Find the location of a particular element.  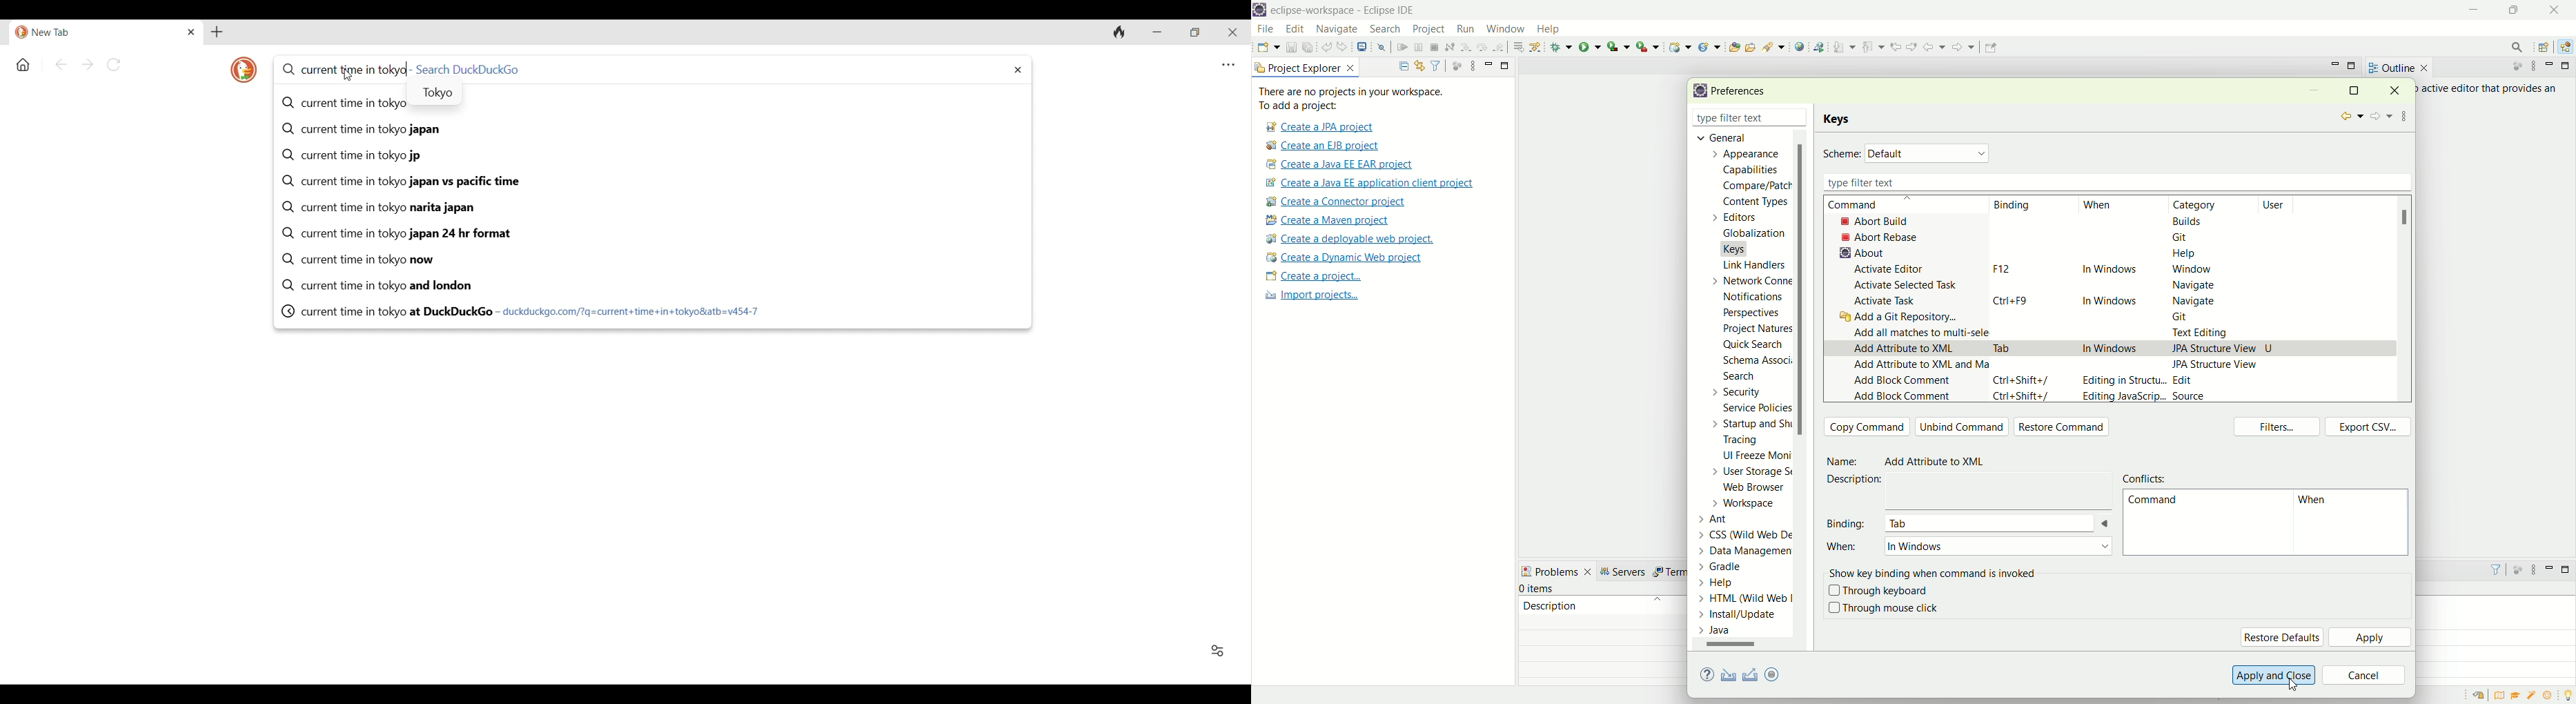

activate task is located at coordinates (1886, 302).